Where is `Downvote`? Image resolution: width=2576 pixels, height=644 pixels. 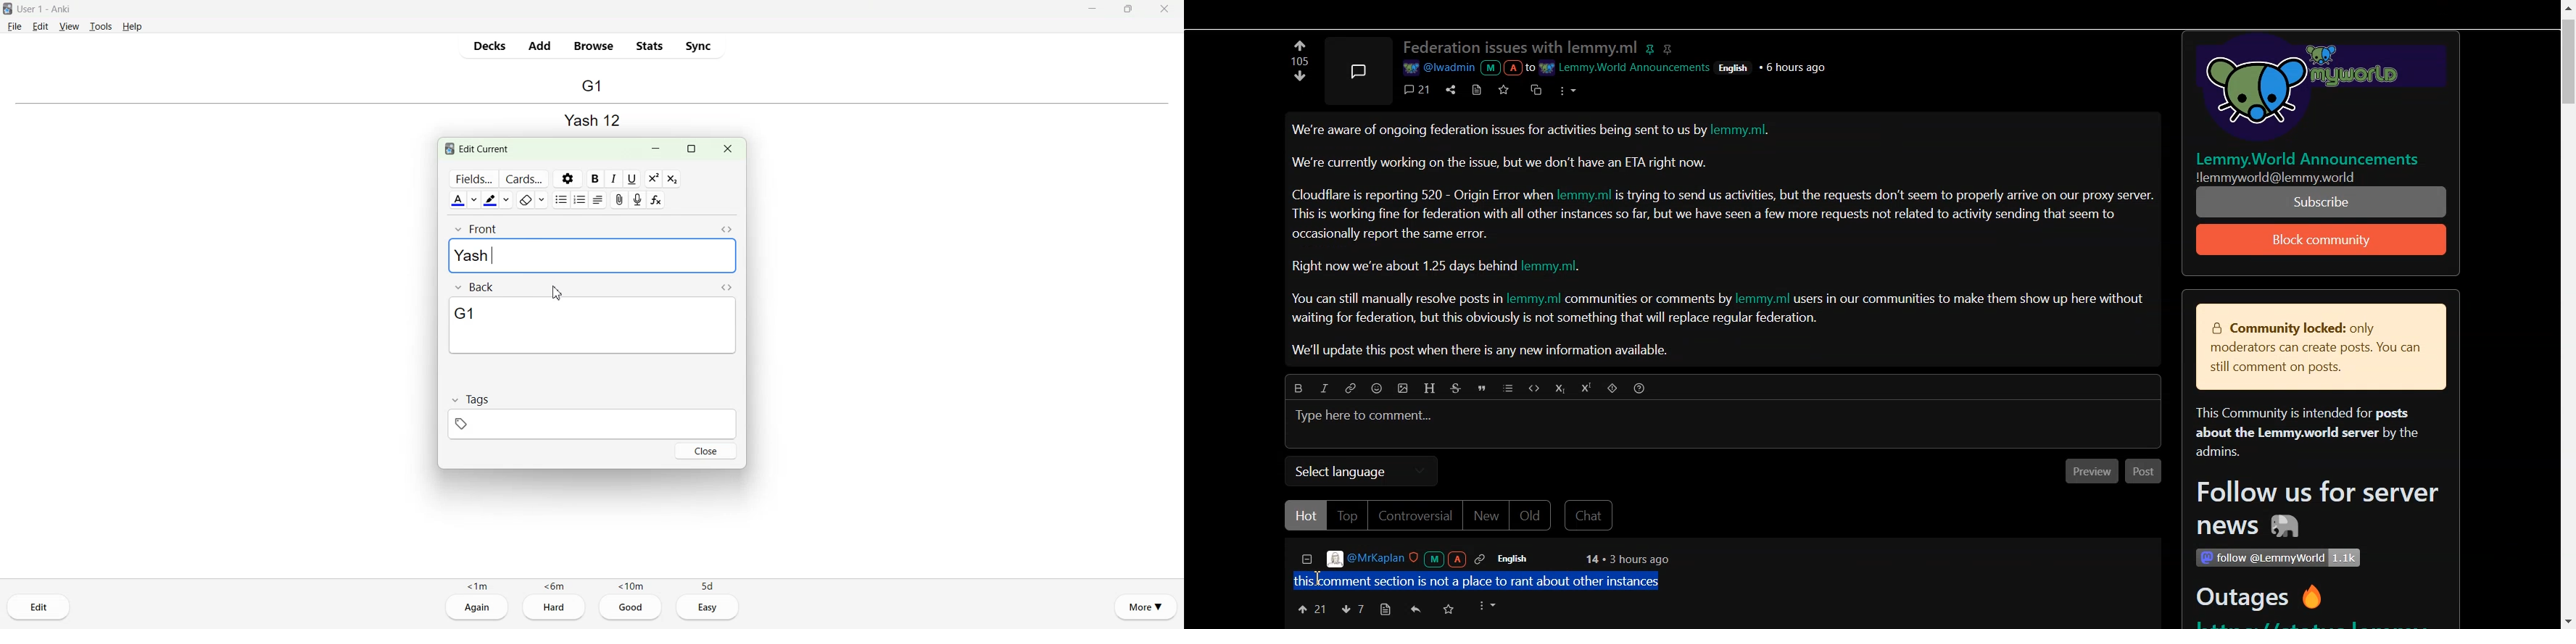 Downvote is located at coordinates (1352, 609).